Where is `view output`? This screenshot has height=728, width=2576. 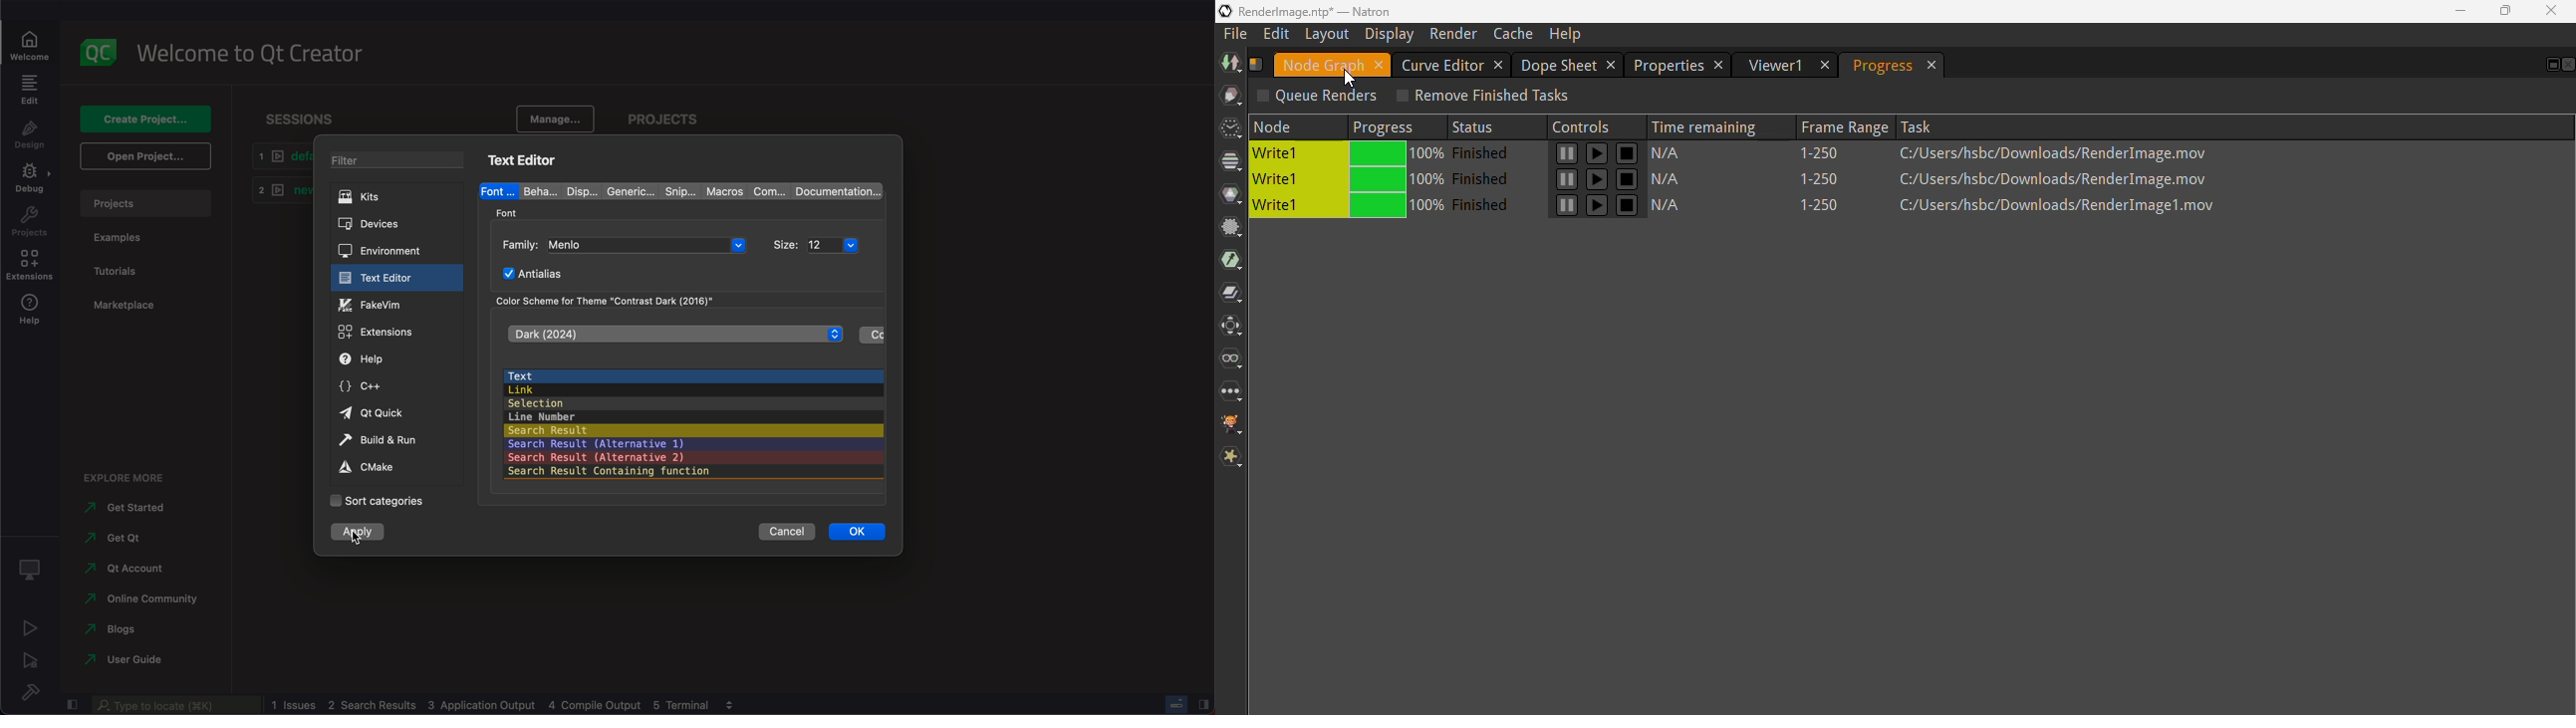
view output is located at coordinates (732, 703).